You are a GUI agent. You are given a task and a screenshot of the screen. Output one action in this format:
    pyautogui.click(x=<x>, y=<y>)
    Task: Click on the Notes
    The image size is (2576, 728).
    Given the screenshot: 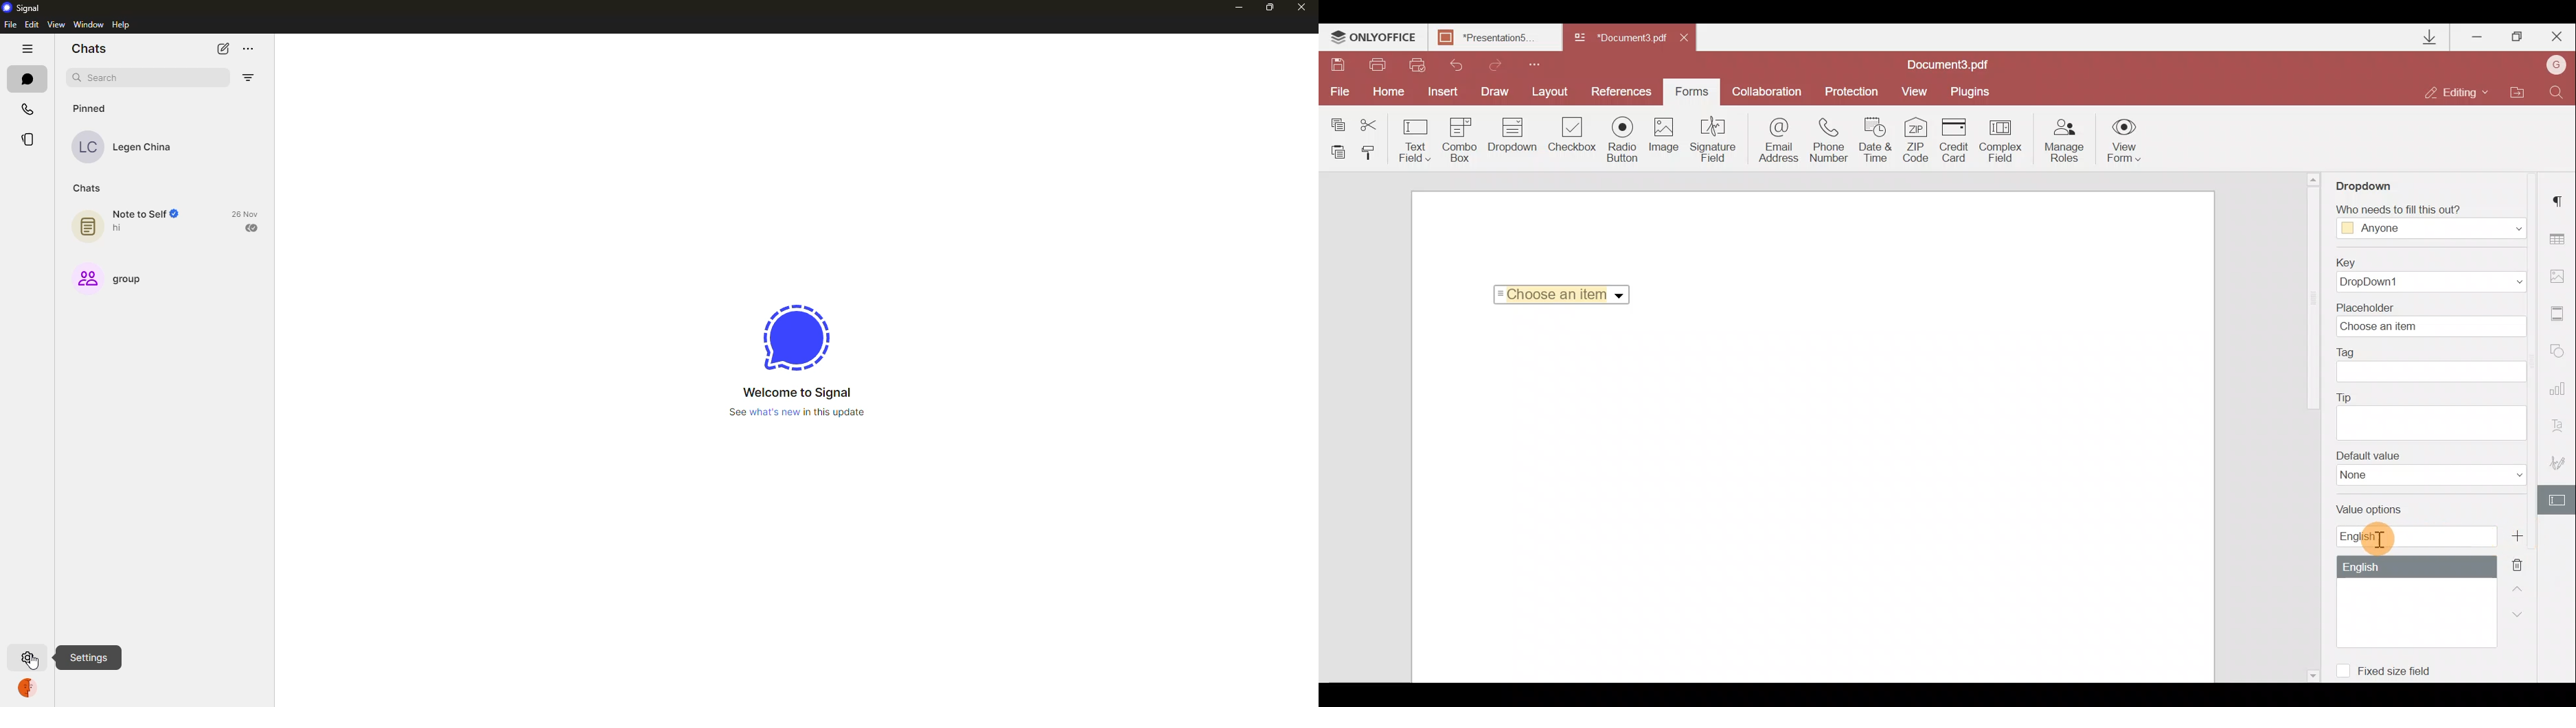 What is the action you would take?
    pyautogui.click(x=85, y=227)
    